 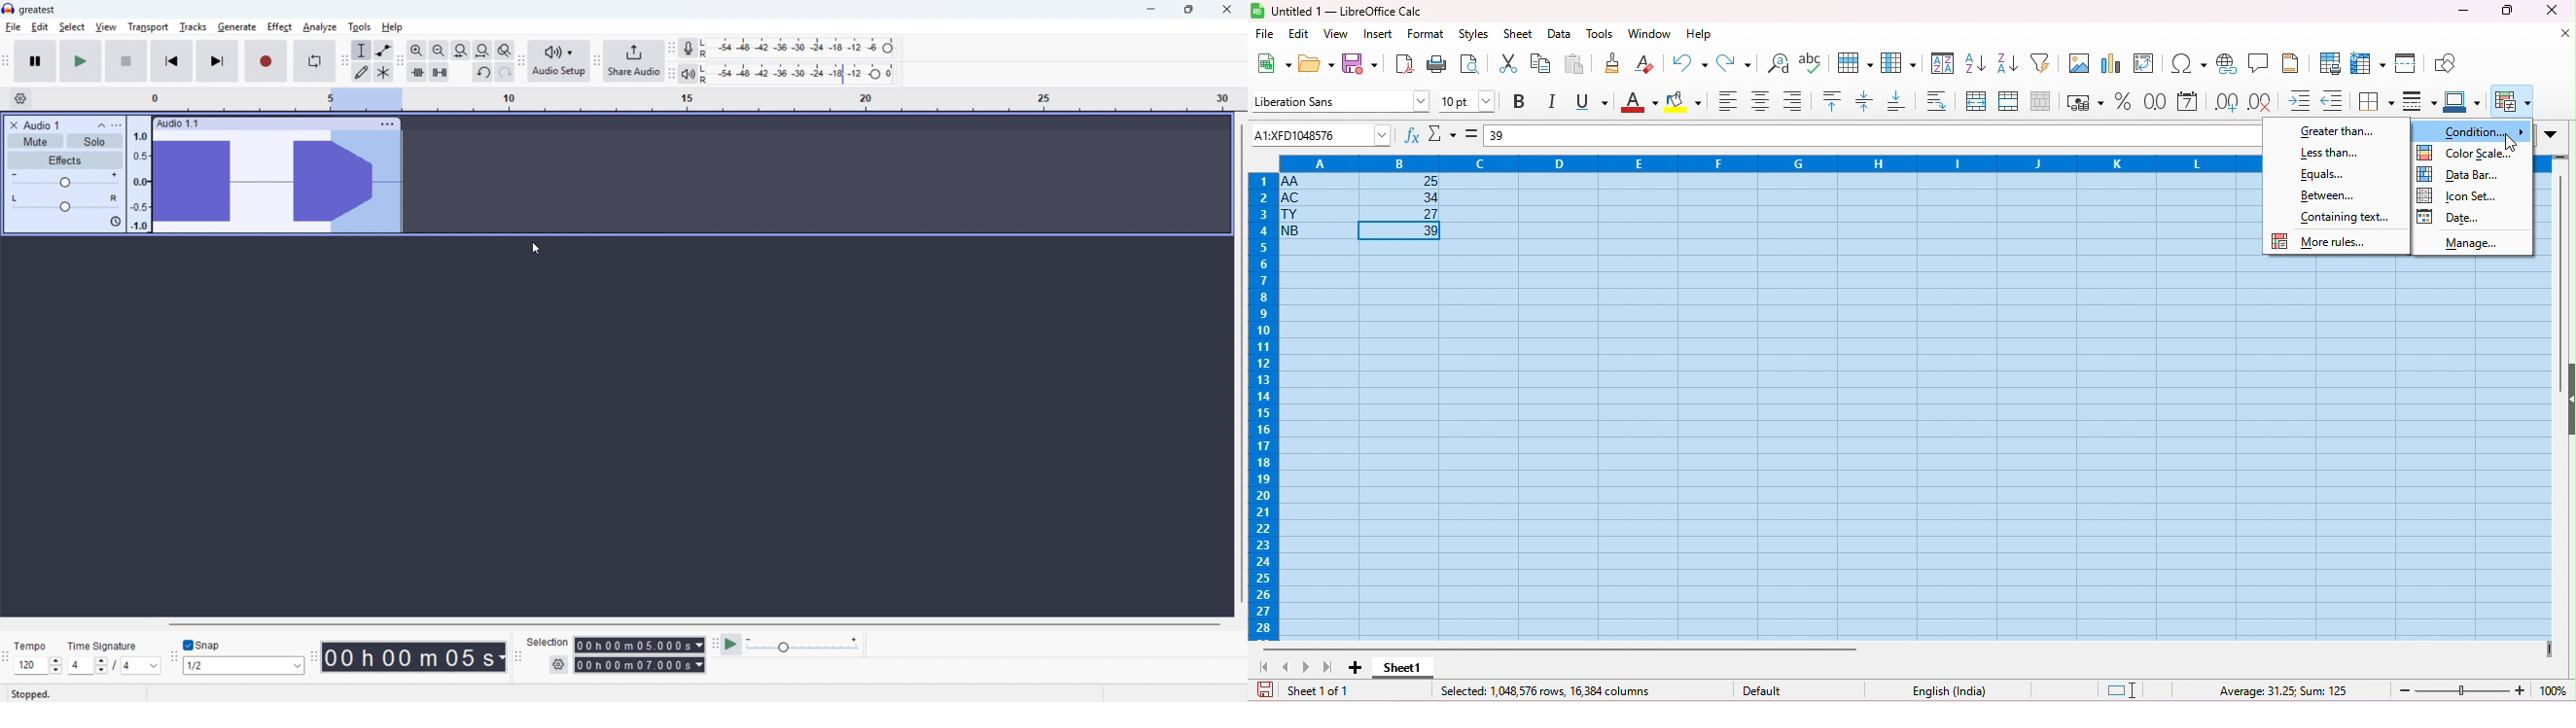 I want to click on minimise , so click(x=1153, y=10).